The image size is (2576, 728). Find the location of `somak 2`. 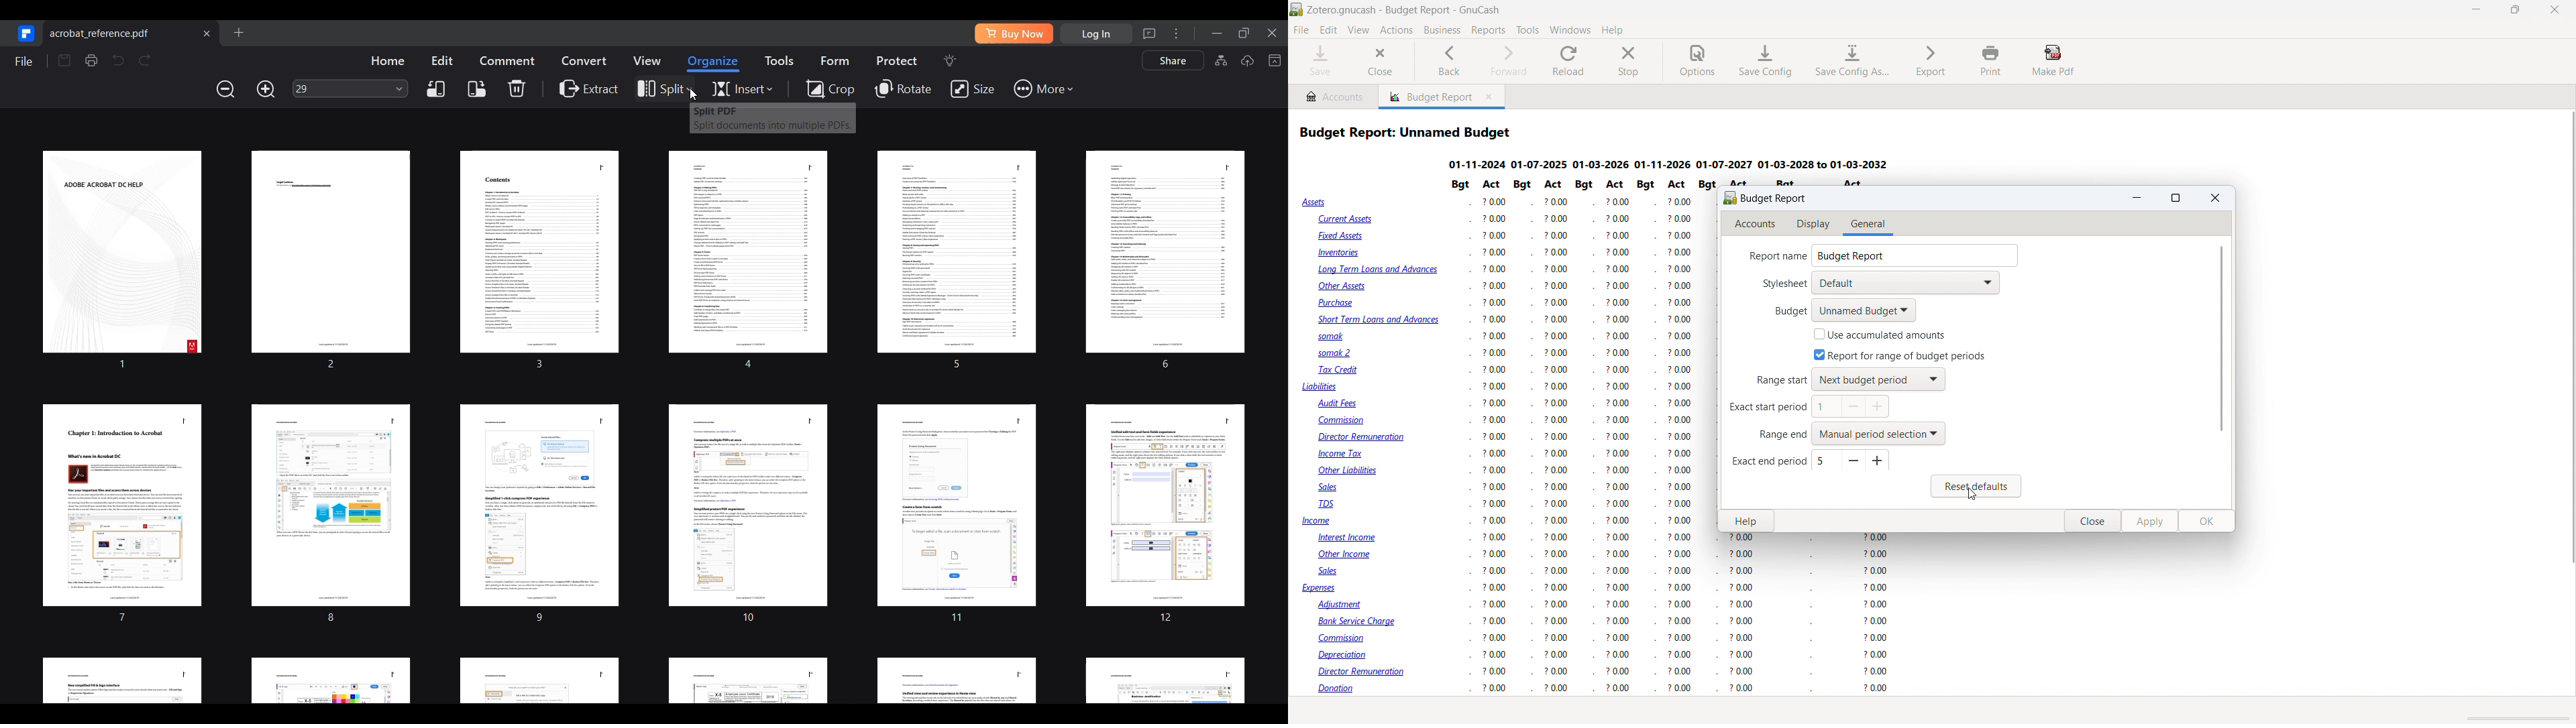

somak 2 is located at coordinates (1338, 354).